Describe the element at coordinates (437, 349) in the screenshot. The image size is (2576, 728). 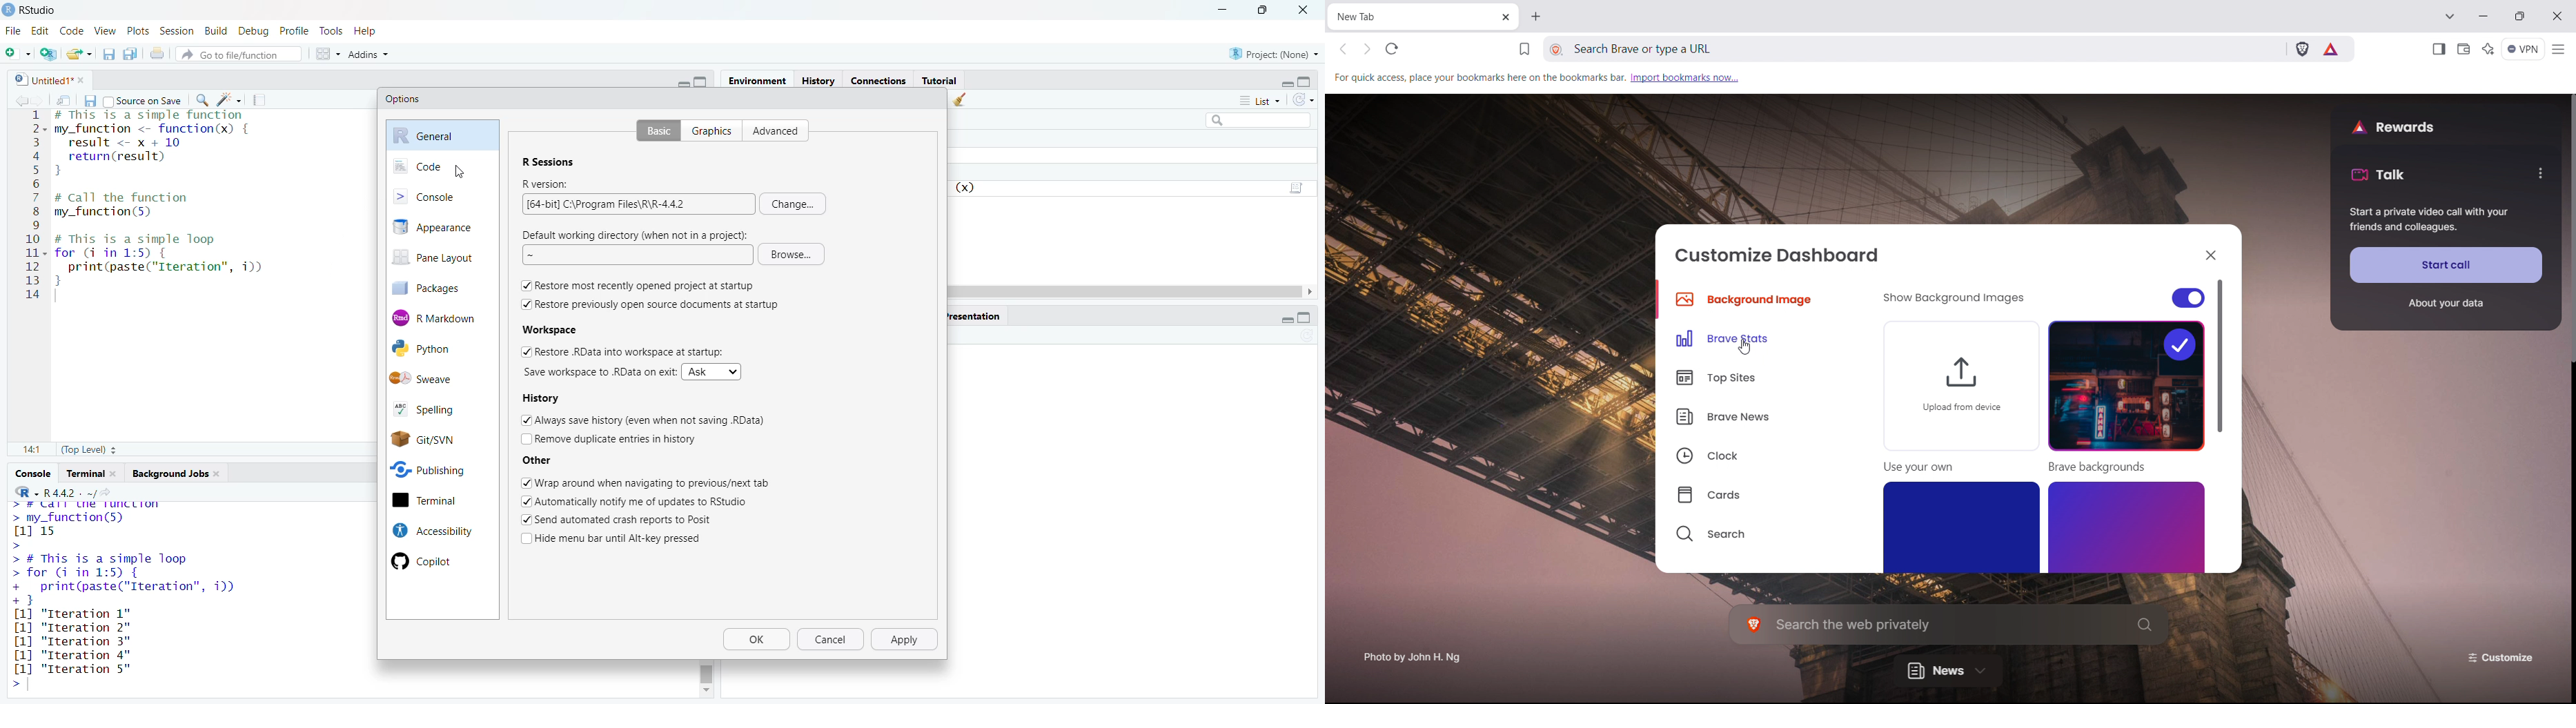
I see `Python` at that location.